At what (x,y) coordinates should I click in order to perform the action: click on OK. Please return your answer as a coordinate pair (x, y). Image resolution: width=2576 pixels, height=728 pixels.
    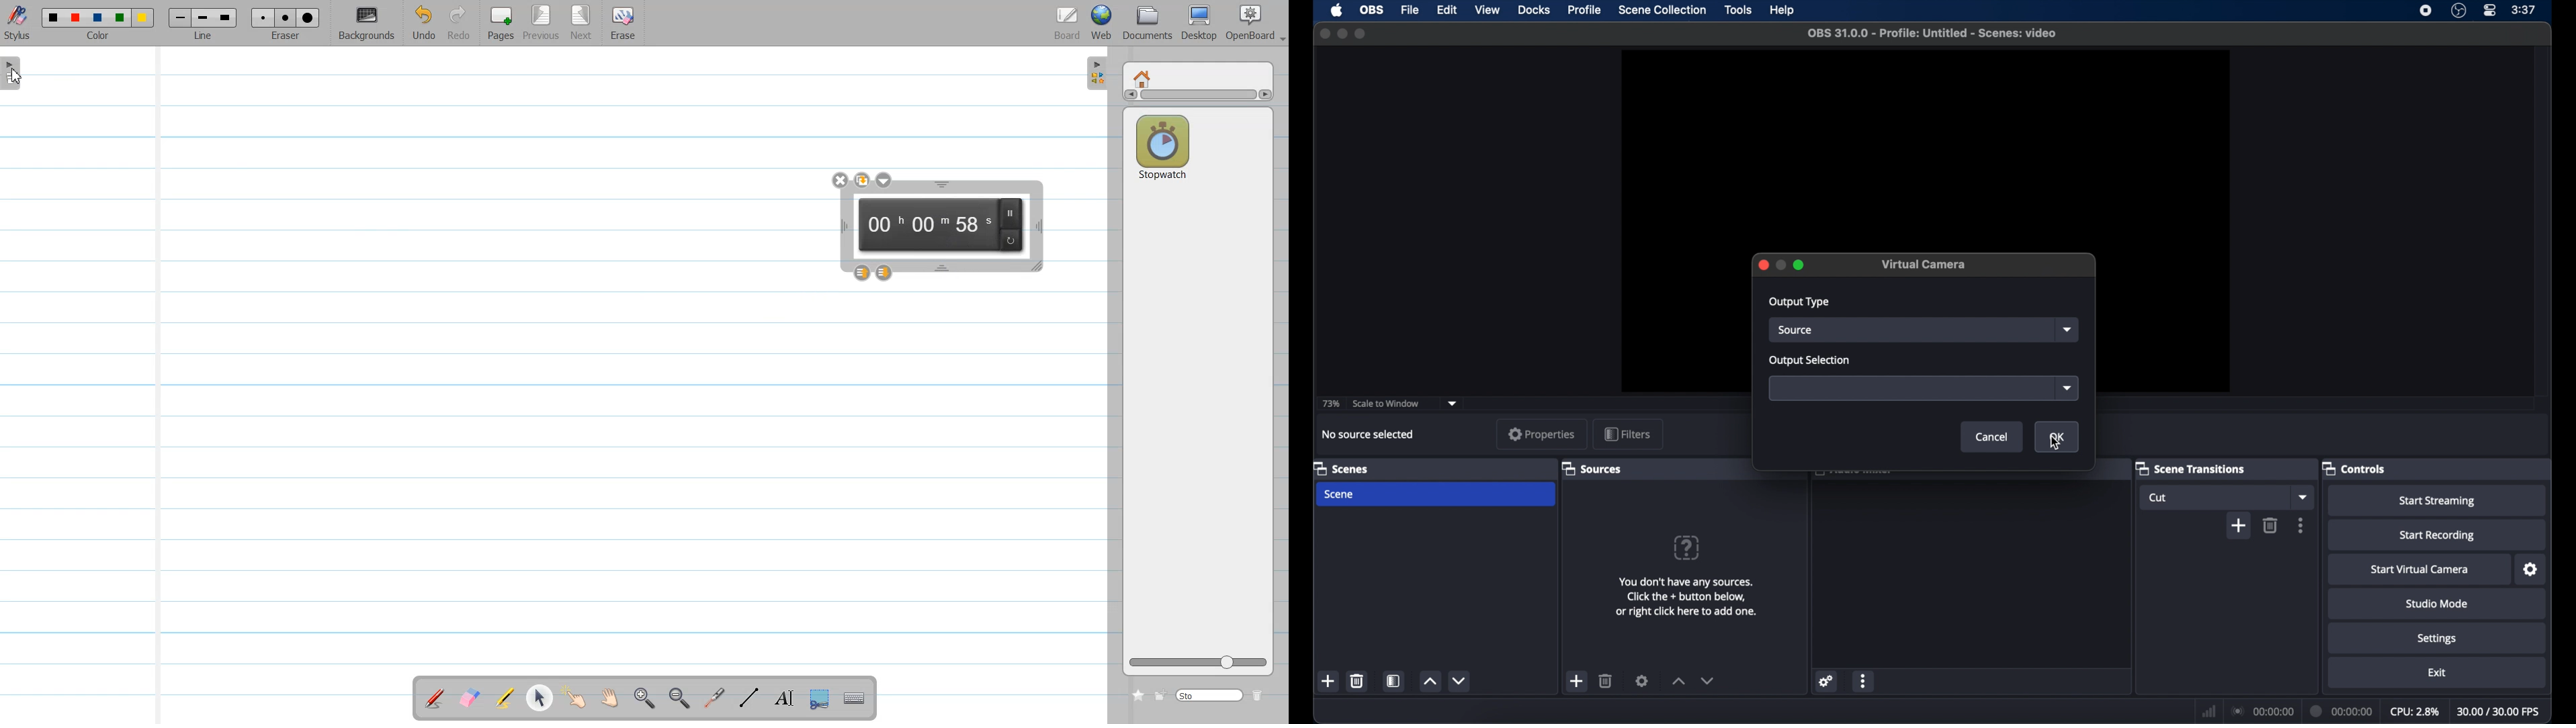
    Looking at the image, I should click on (2057, 438).